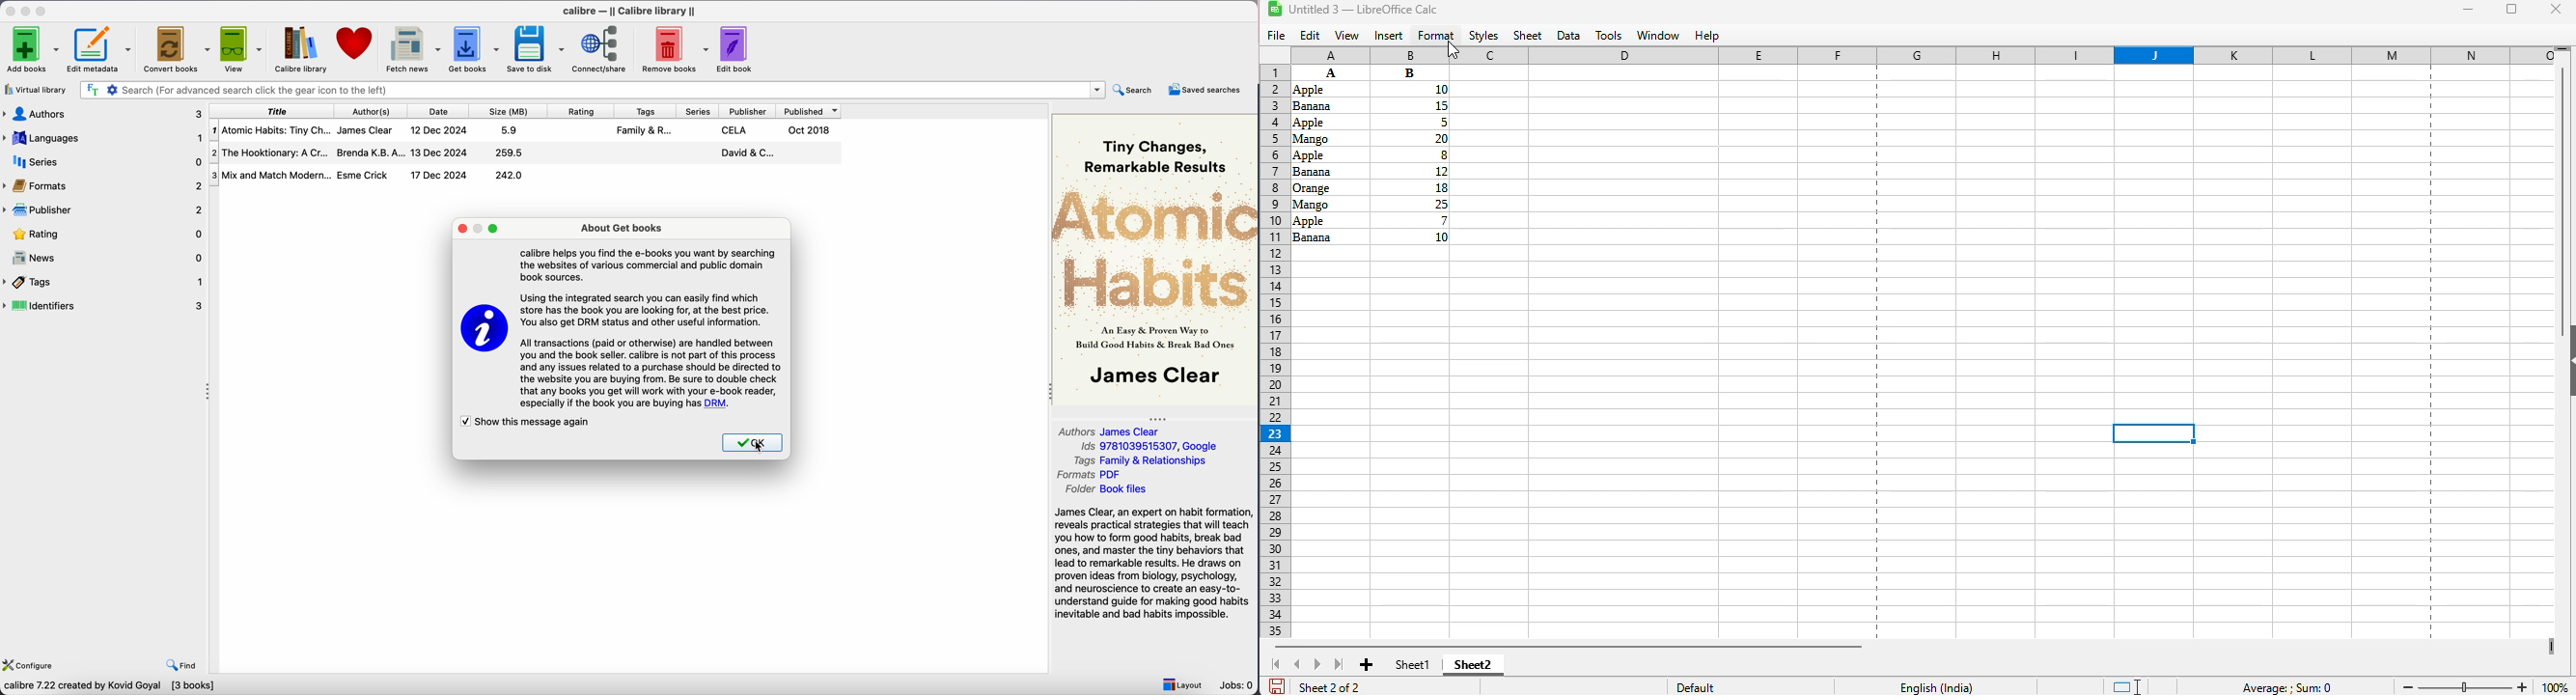 The height and width of the screenshot is (700, 2576). I want to click on format, so click(1436, 36).